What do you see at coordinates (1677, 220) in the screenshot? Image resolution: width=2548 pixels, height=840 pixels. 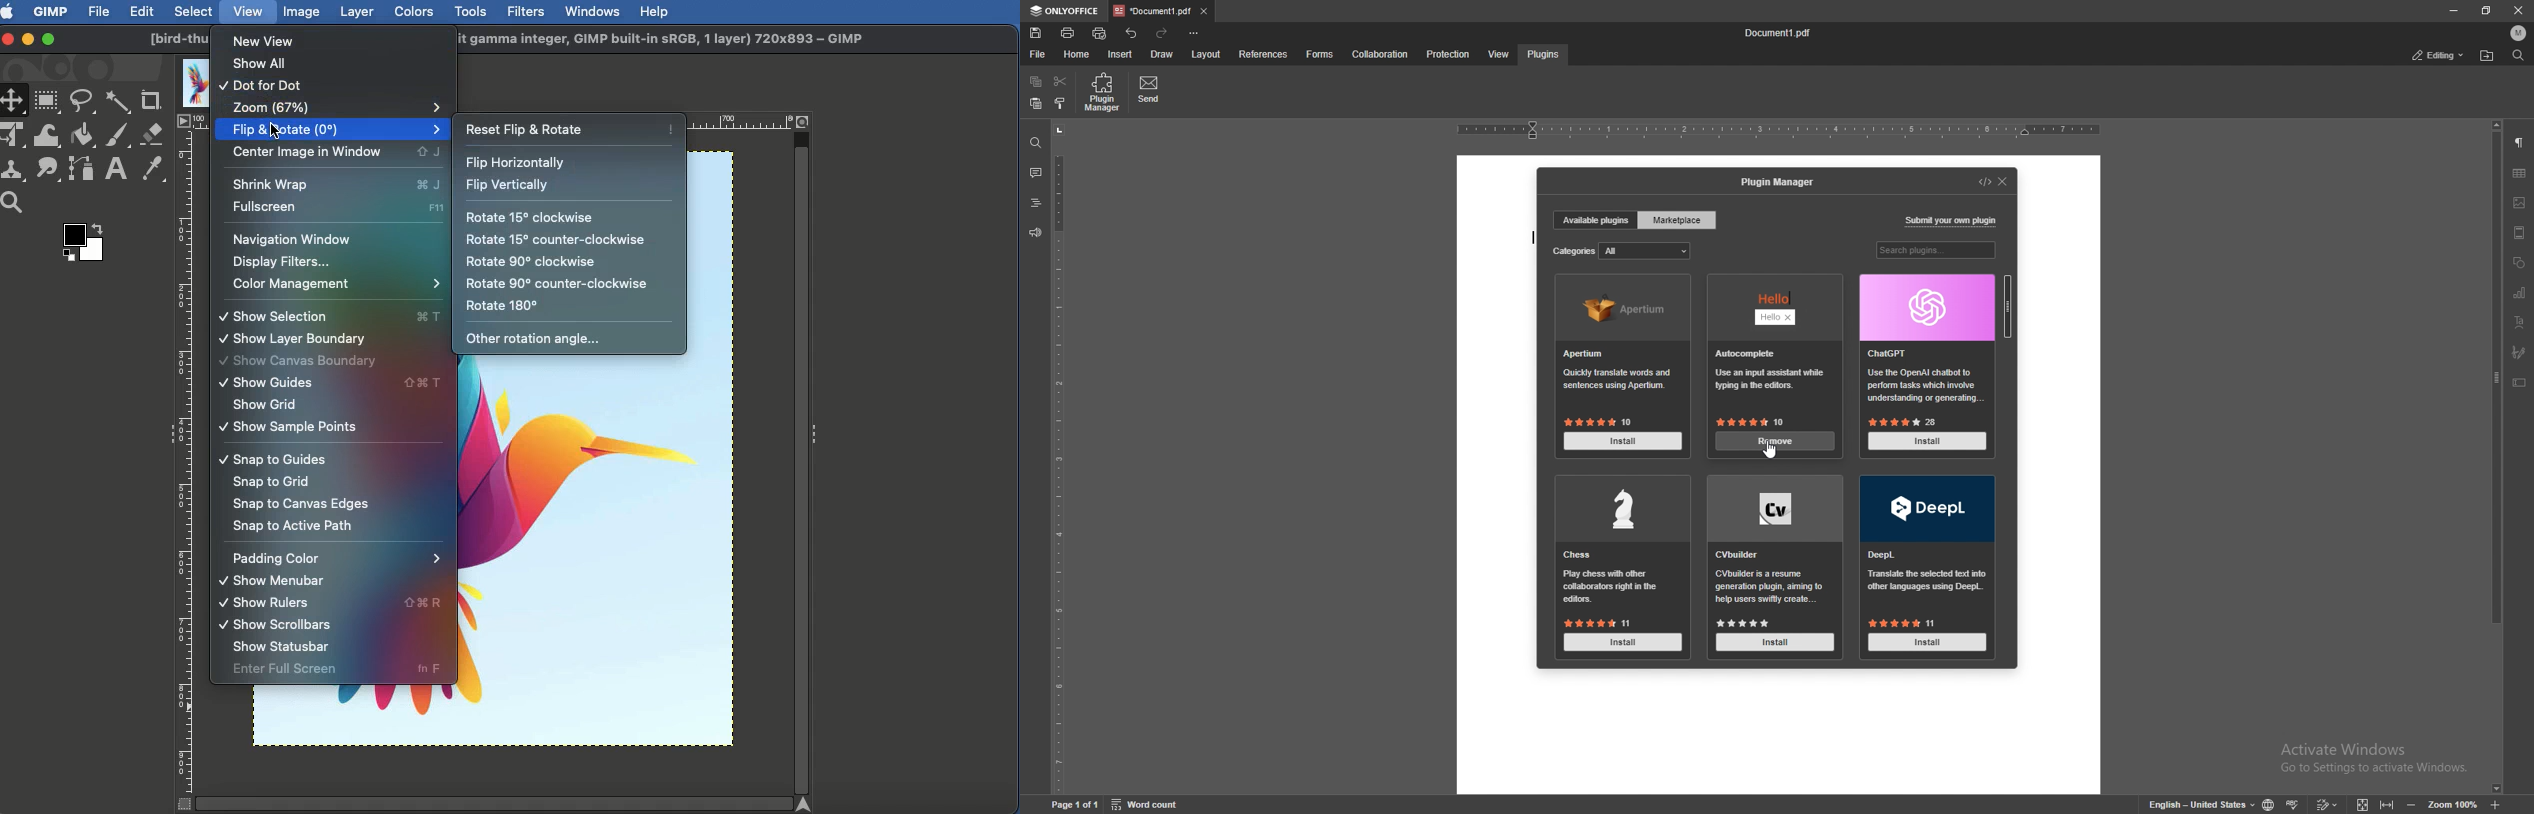 I see `marketplace` at bounding box center [1677, 220].